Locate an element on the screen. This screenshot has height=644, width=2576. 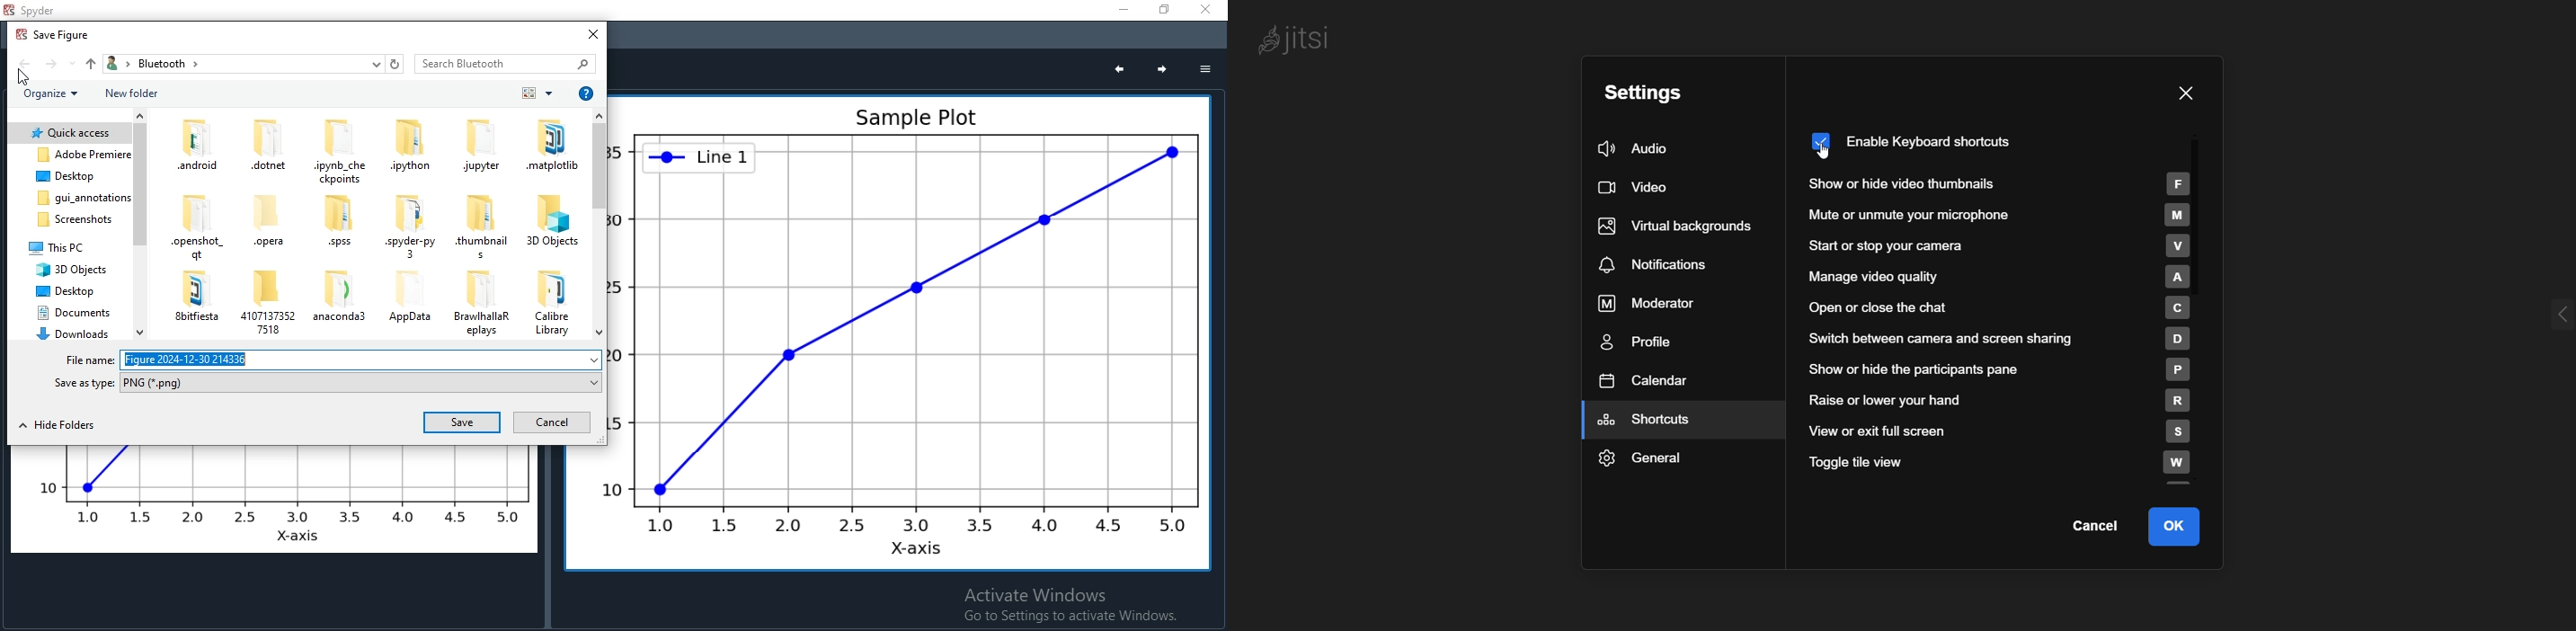
folder 3 is located at coordinates (64, 174).